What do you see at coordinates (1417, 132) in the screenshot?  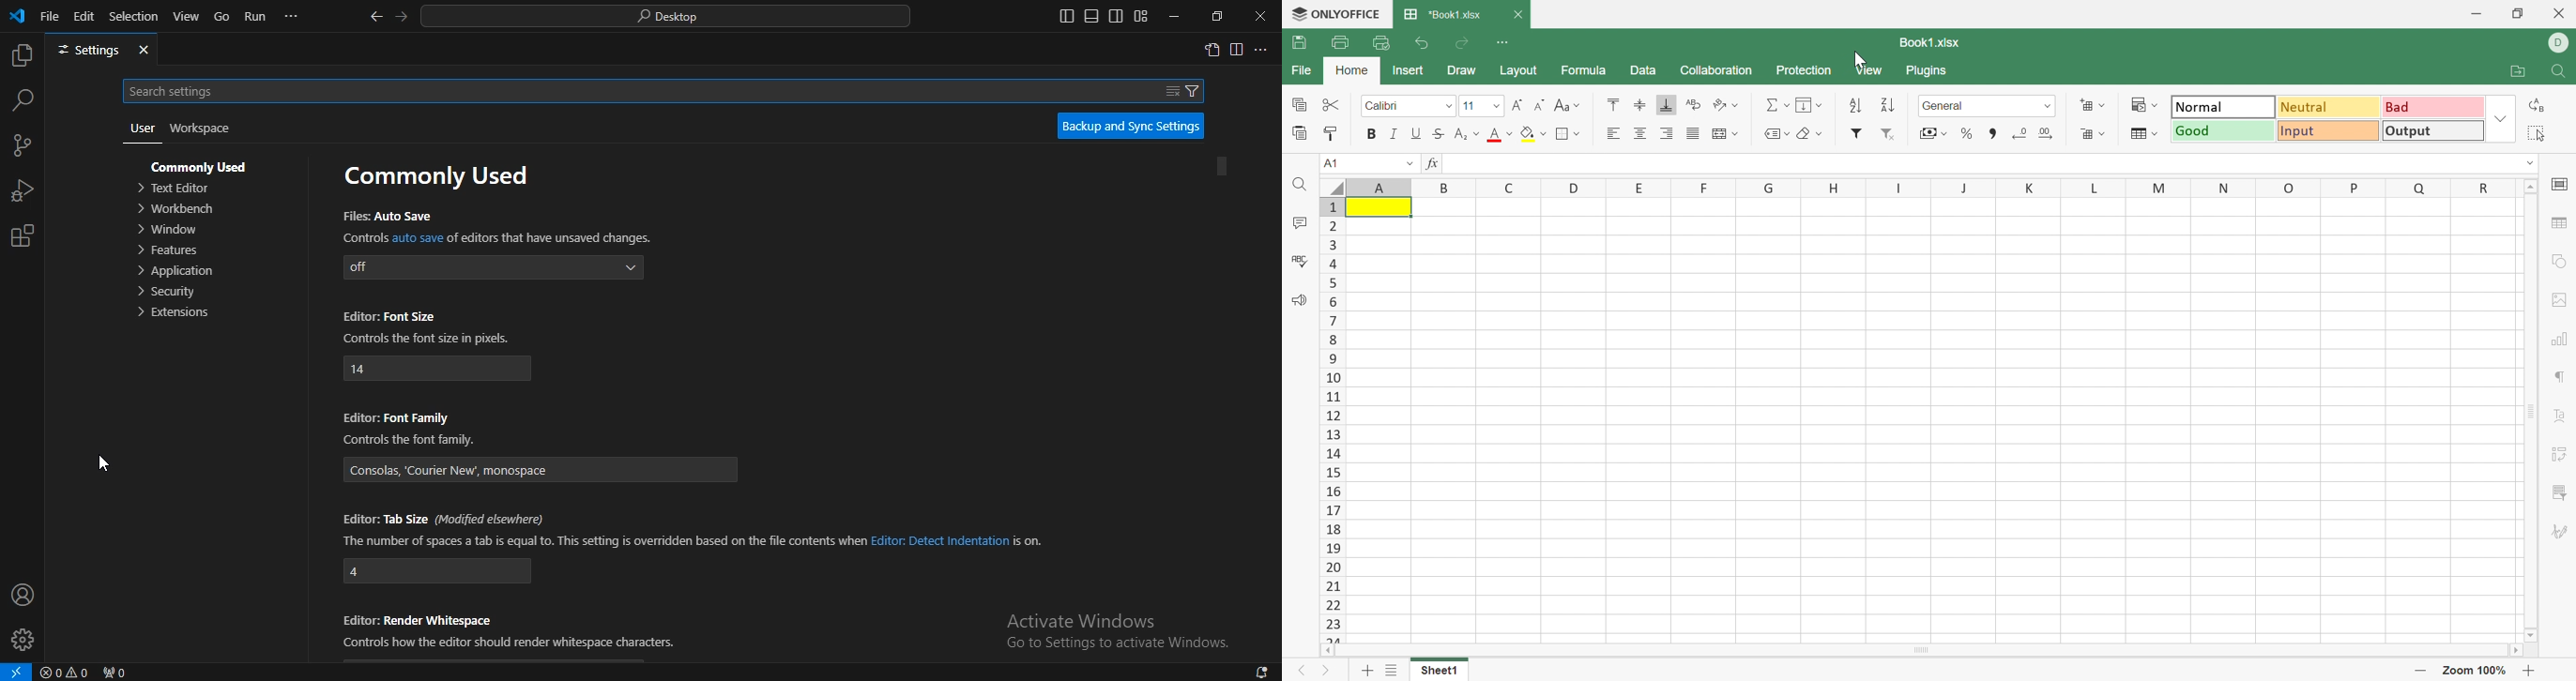 I see `Underline` at bounding box center [1417, 132].